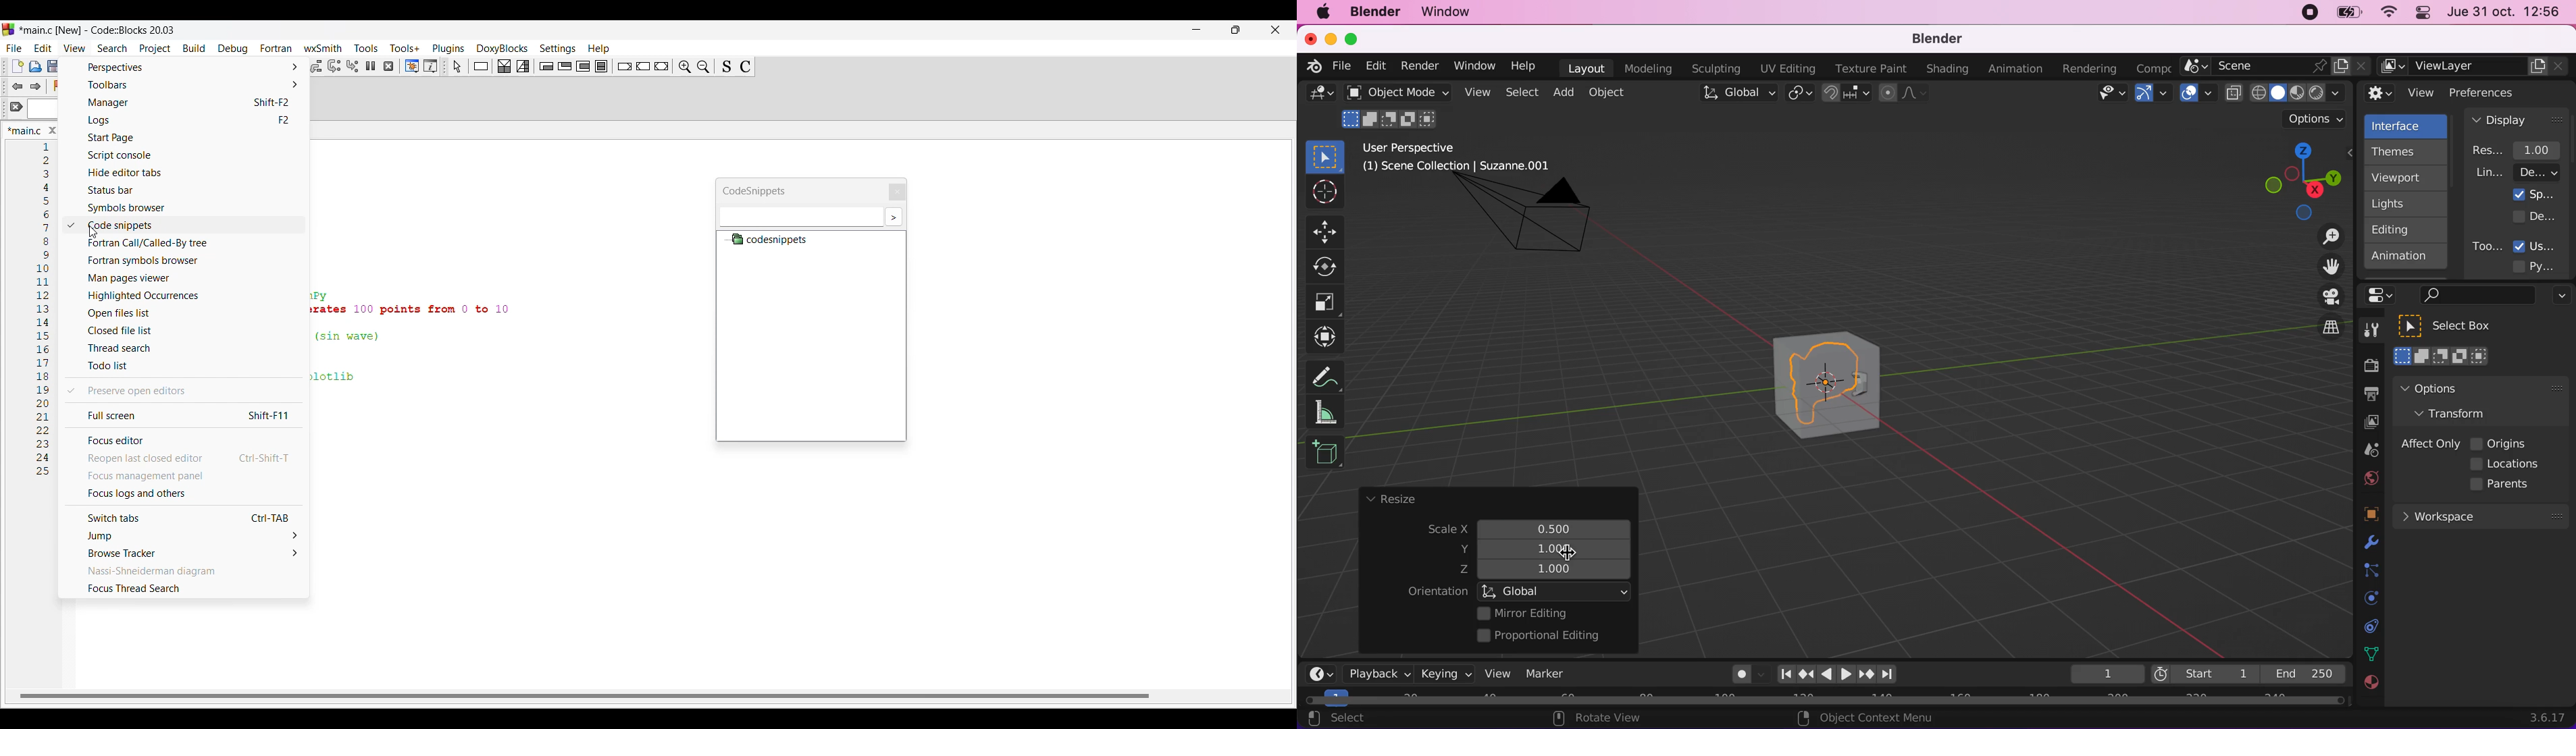  Describe the element at coordinates (1276, 30) in the screenshot. I see `Close interface` at that location.